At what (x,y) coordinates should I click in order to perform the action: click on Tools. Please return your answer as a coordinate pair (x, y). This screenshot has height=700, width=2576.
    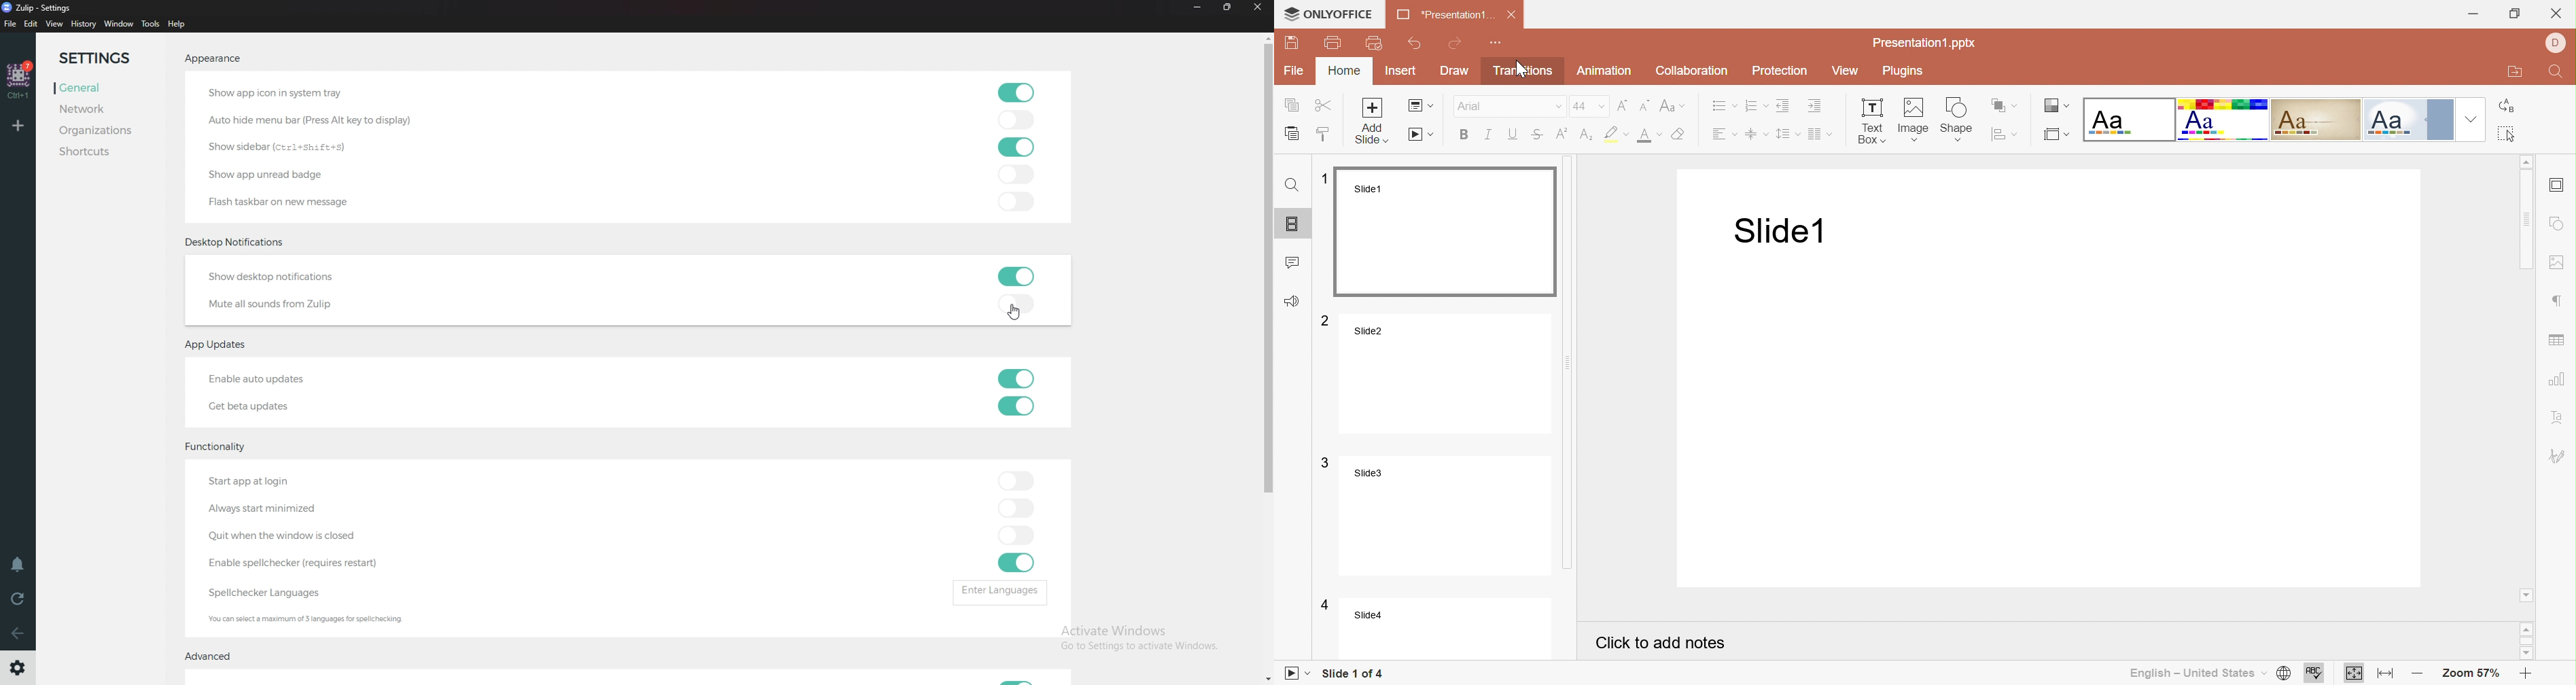
    Looking at the image, I should click on (150, 24).